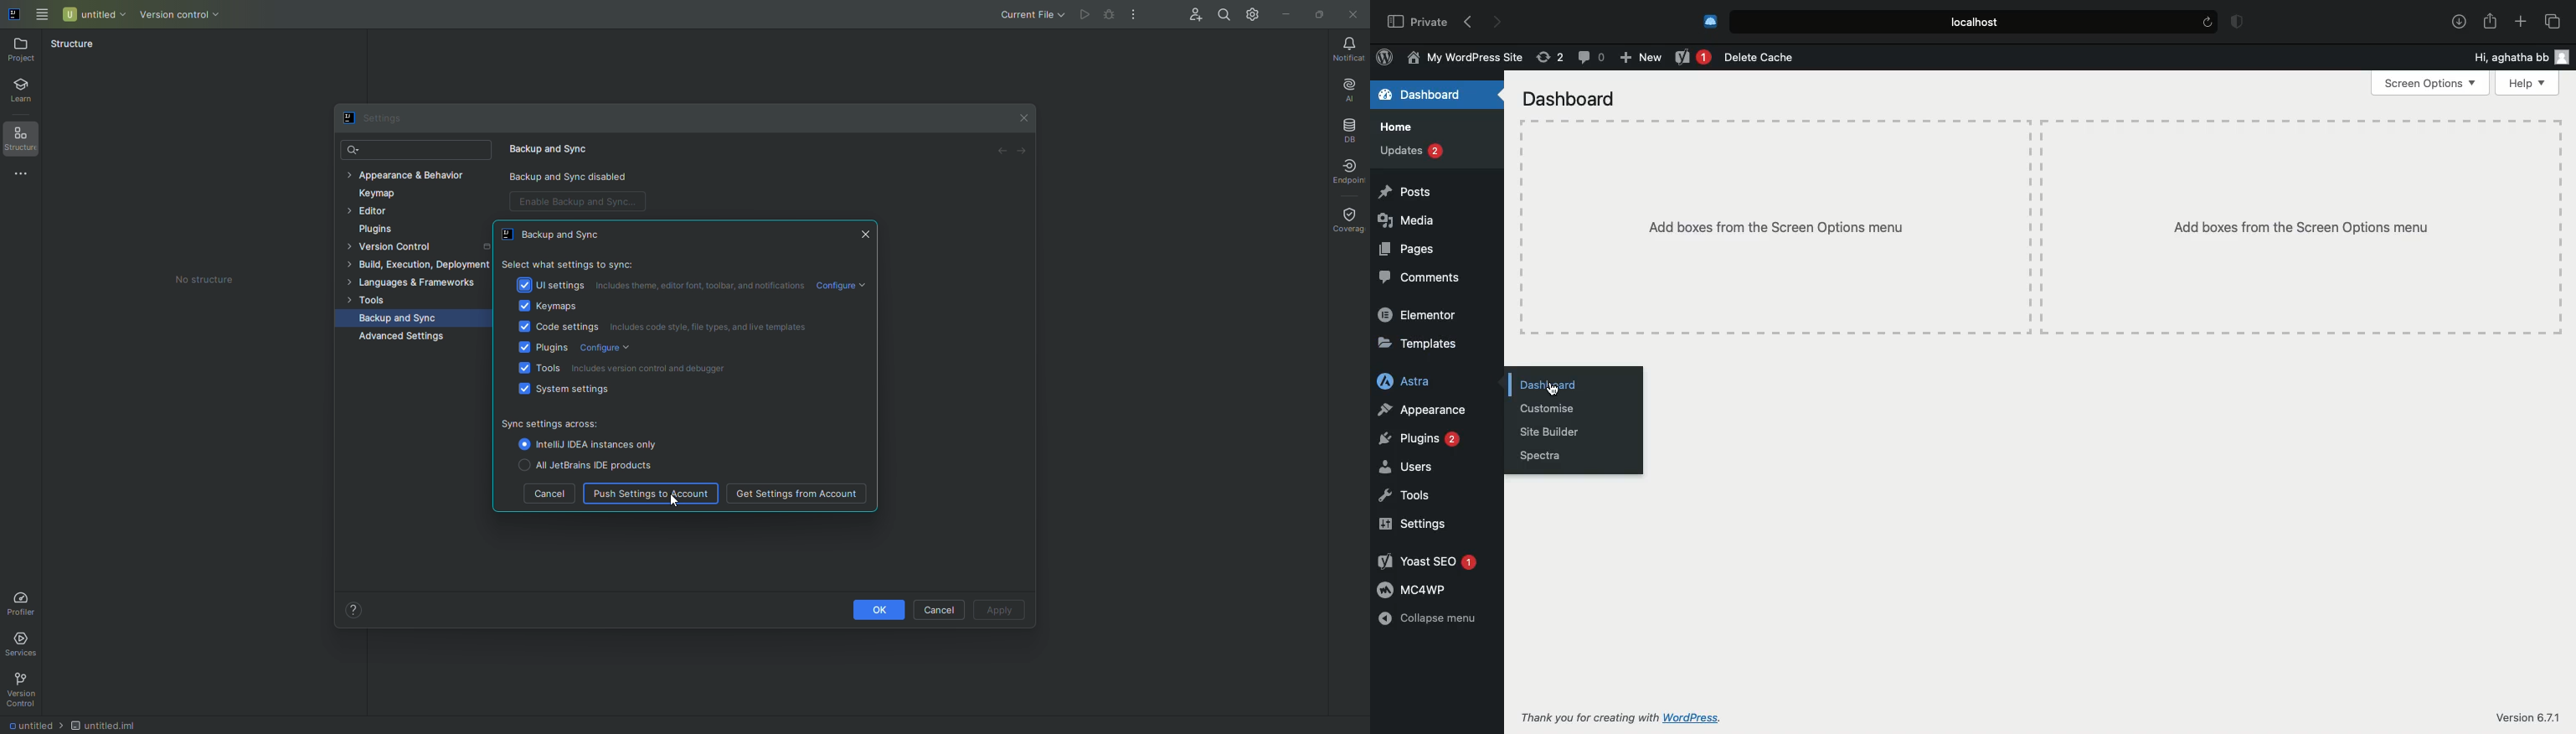  What do you see at coordinates (1344, 86) in the screenshot?
I see `AI Assistant` at bounding box center [1344, 86].